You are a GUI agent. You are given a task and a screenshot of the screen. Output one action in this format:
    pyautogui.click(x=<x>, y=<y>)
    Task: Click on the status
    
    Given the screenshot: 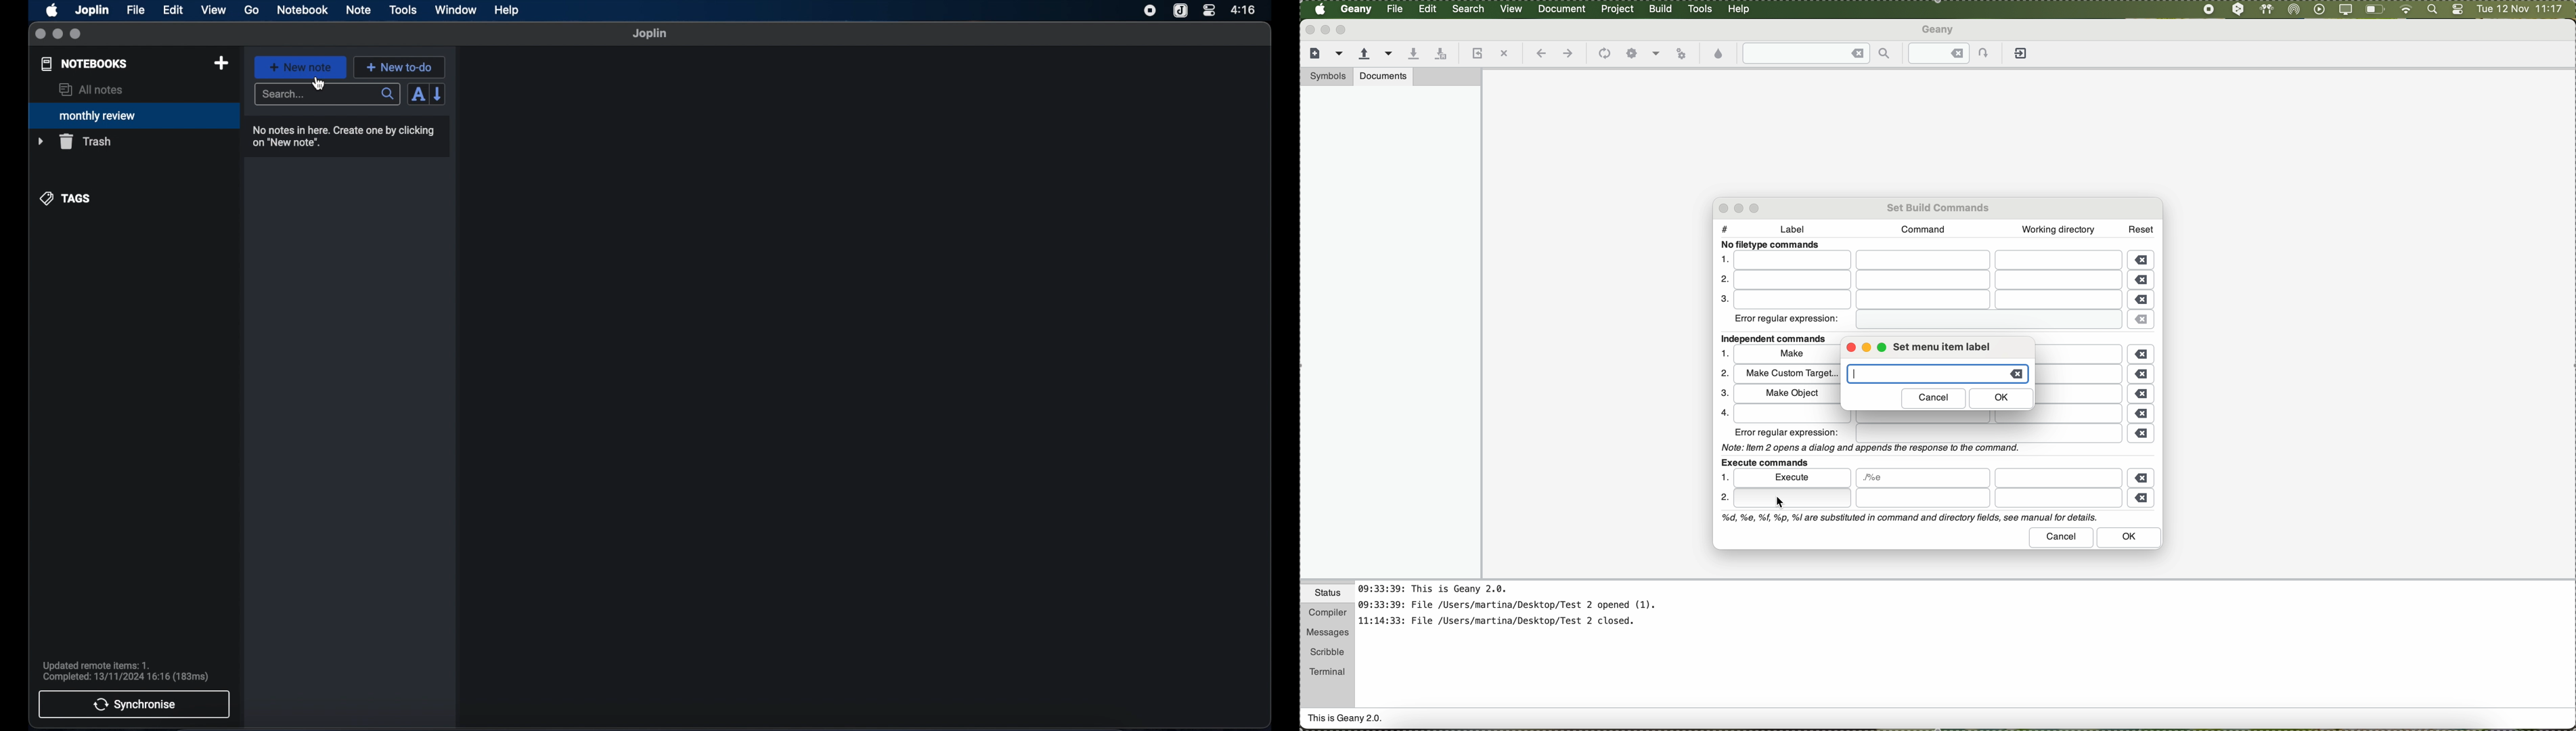 What is the action you would take?
    pyautogui.click(x=1328, y=594)
    